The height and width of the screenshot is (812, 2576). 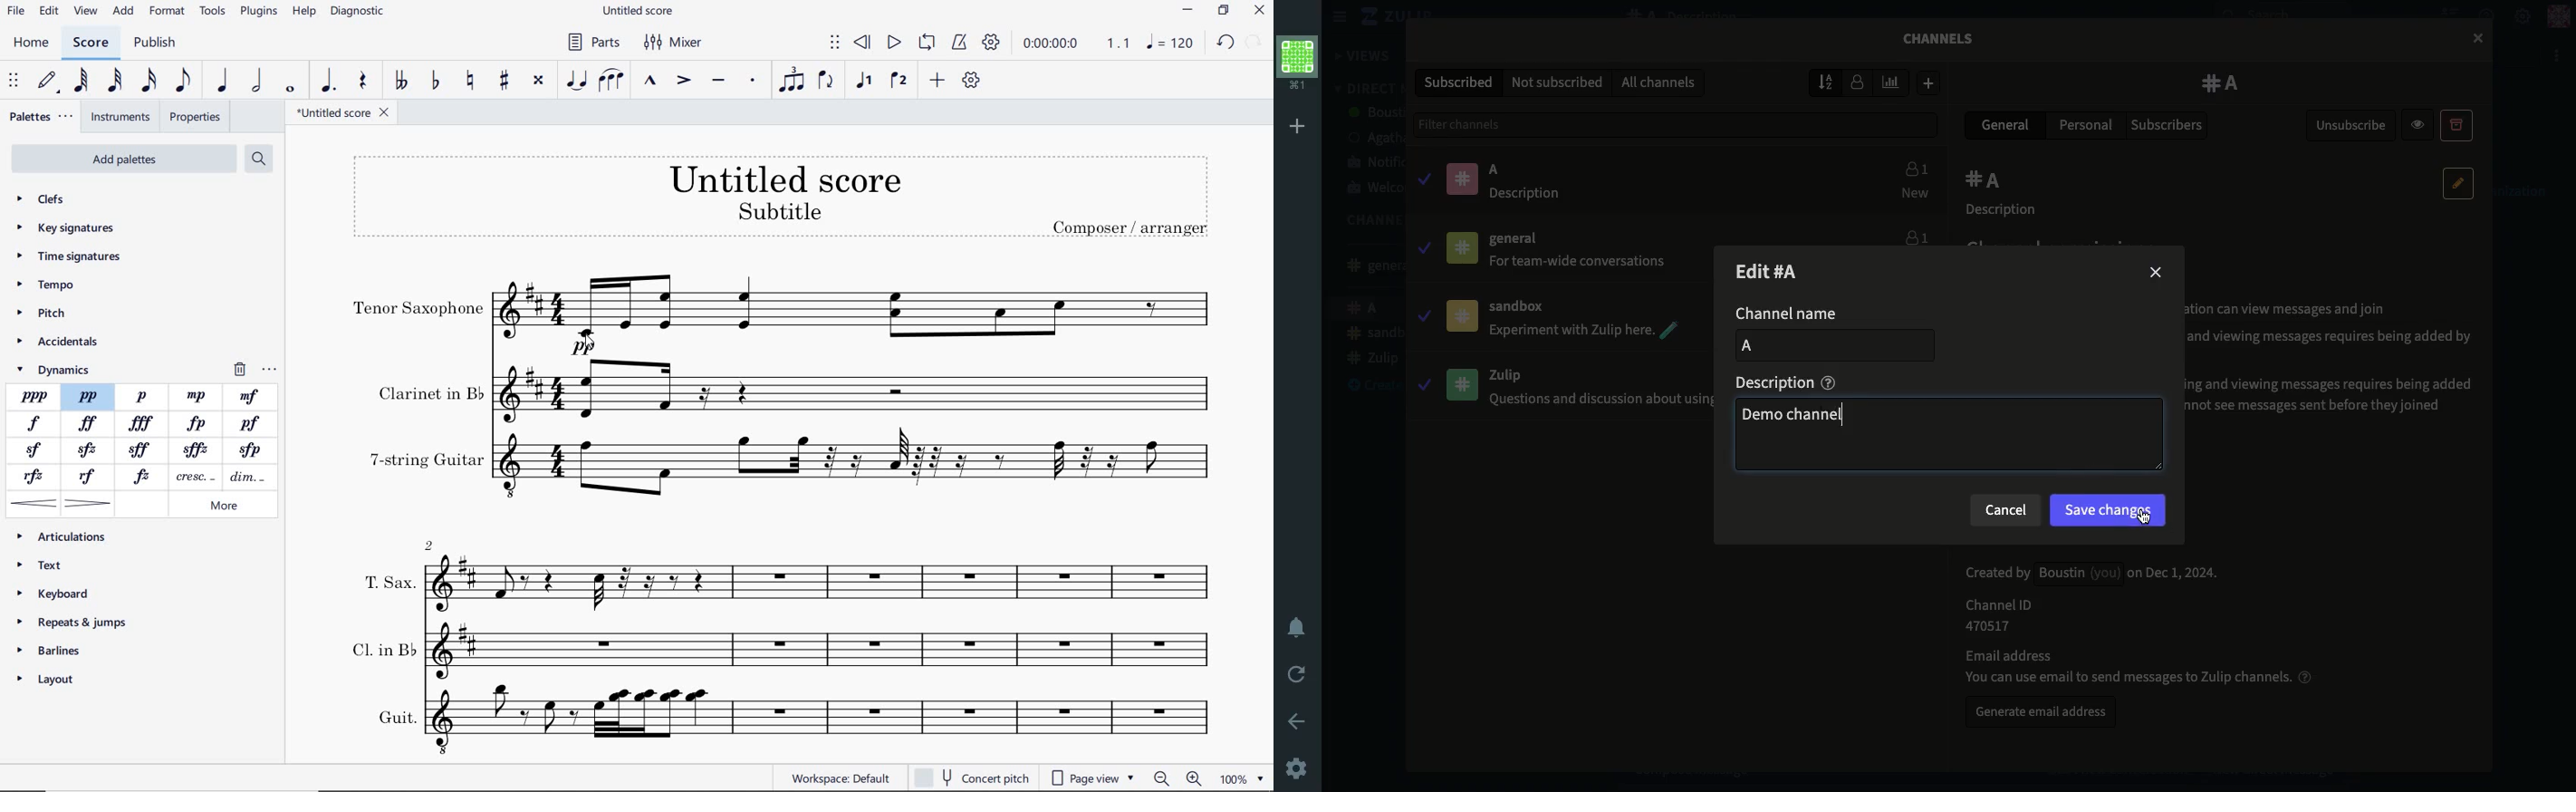 What do you see at coordinates (2006, 211) in the screenshot?
I see `Description` at bounding box center [2006, 211].